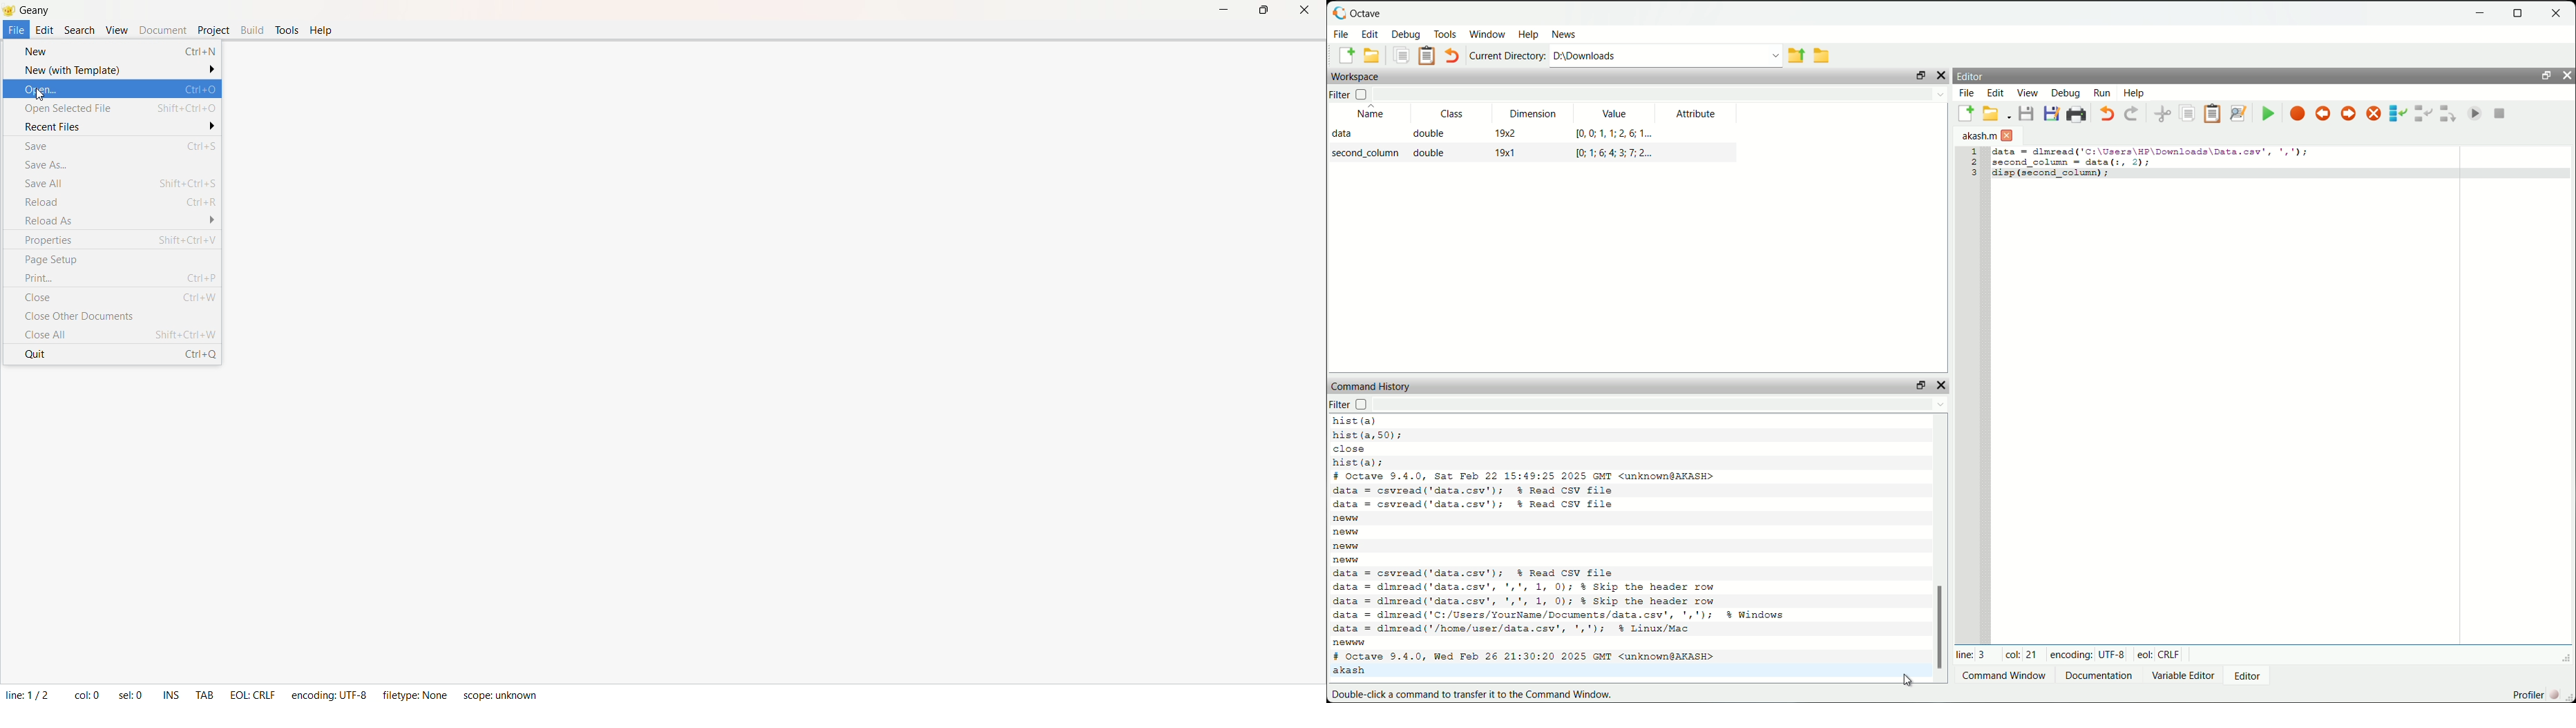  I want to click on one directory up, so click(1795, 56).